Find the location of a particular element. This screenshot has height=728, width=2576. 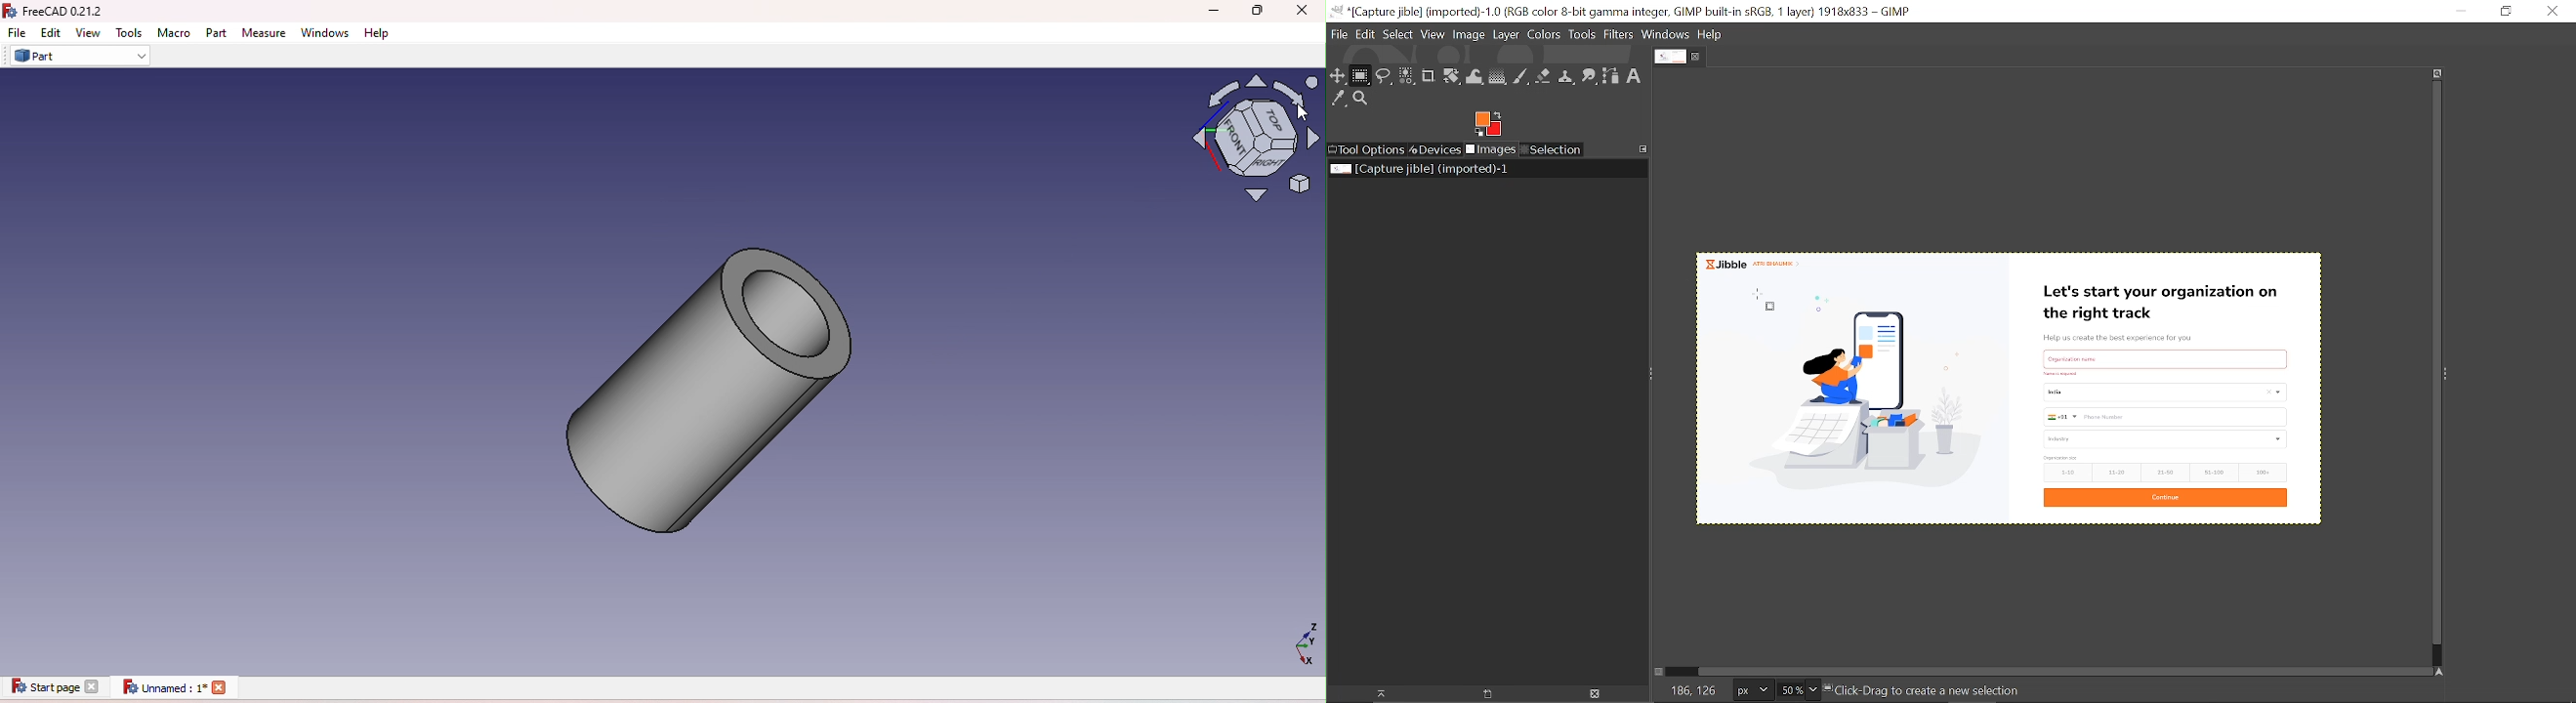

Part is located at coordinates (83, 56).